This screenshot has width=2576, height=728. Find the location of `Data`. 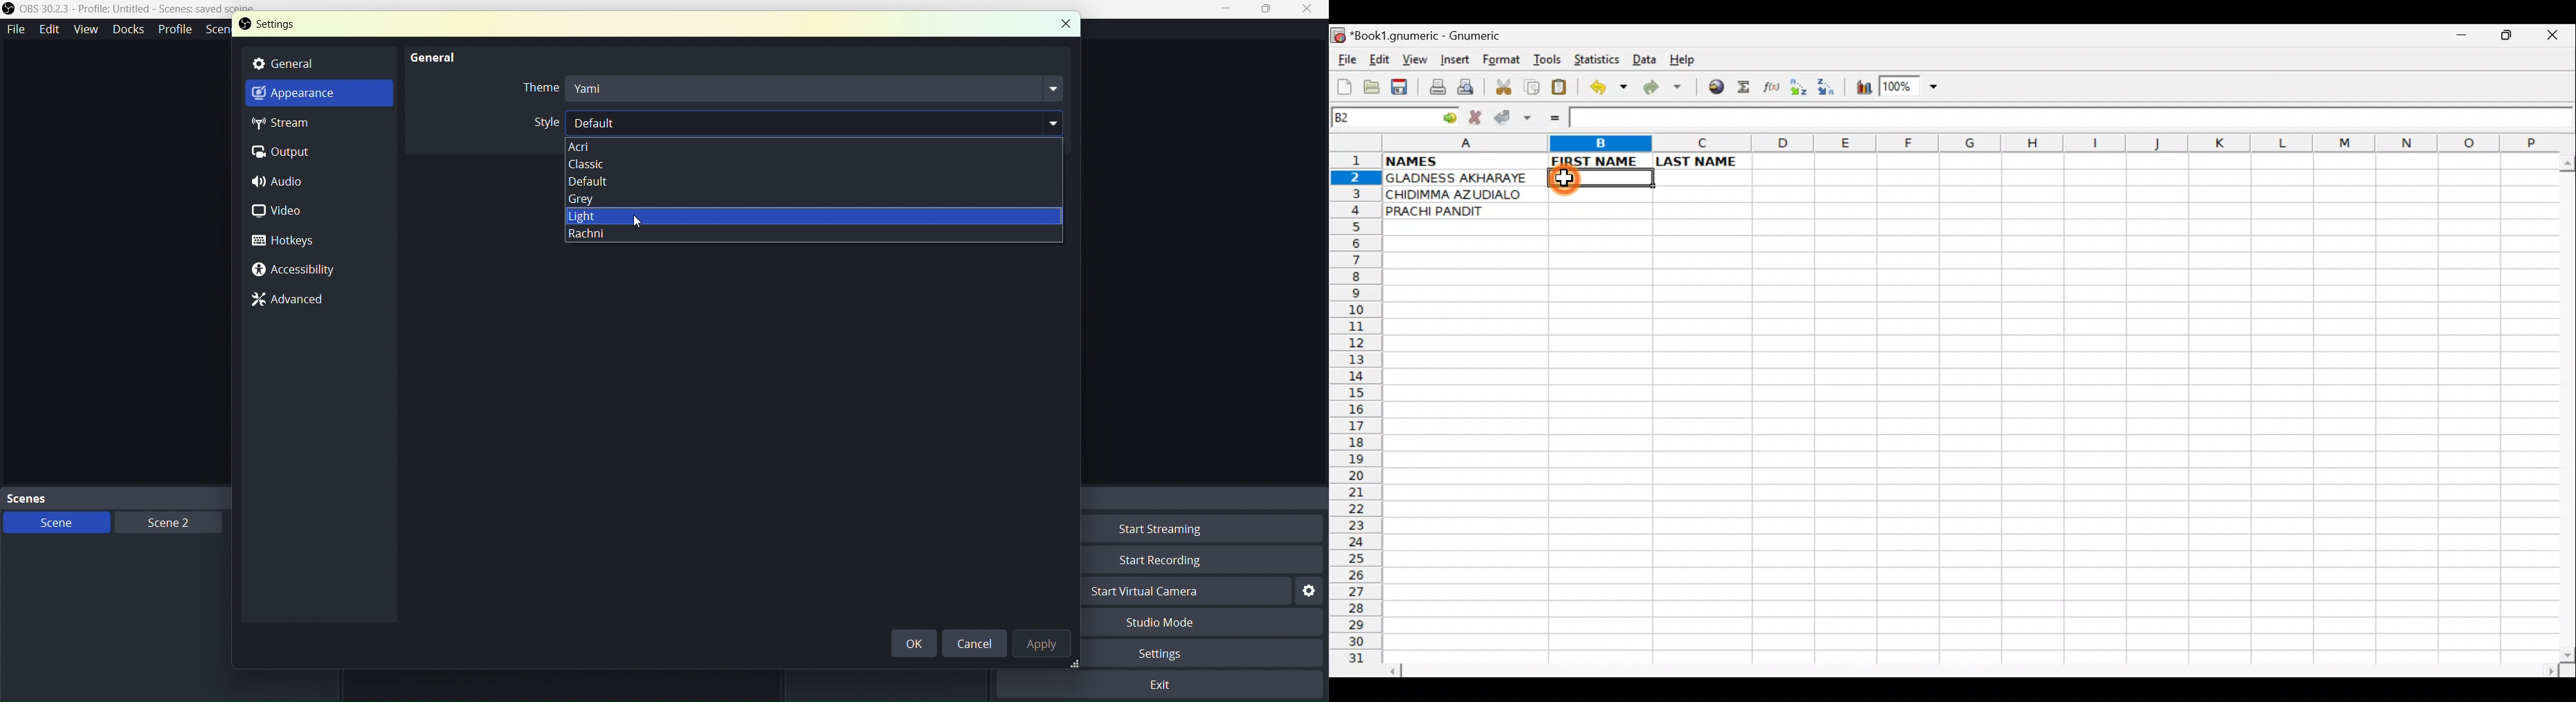

Data is located at coordinates (1644, 58).